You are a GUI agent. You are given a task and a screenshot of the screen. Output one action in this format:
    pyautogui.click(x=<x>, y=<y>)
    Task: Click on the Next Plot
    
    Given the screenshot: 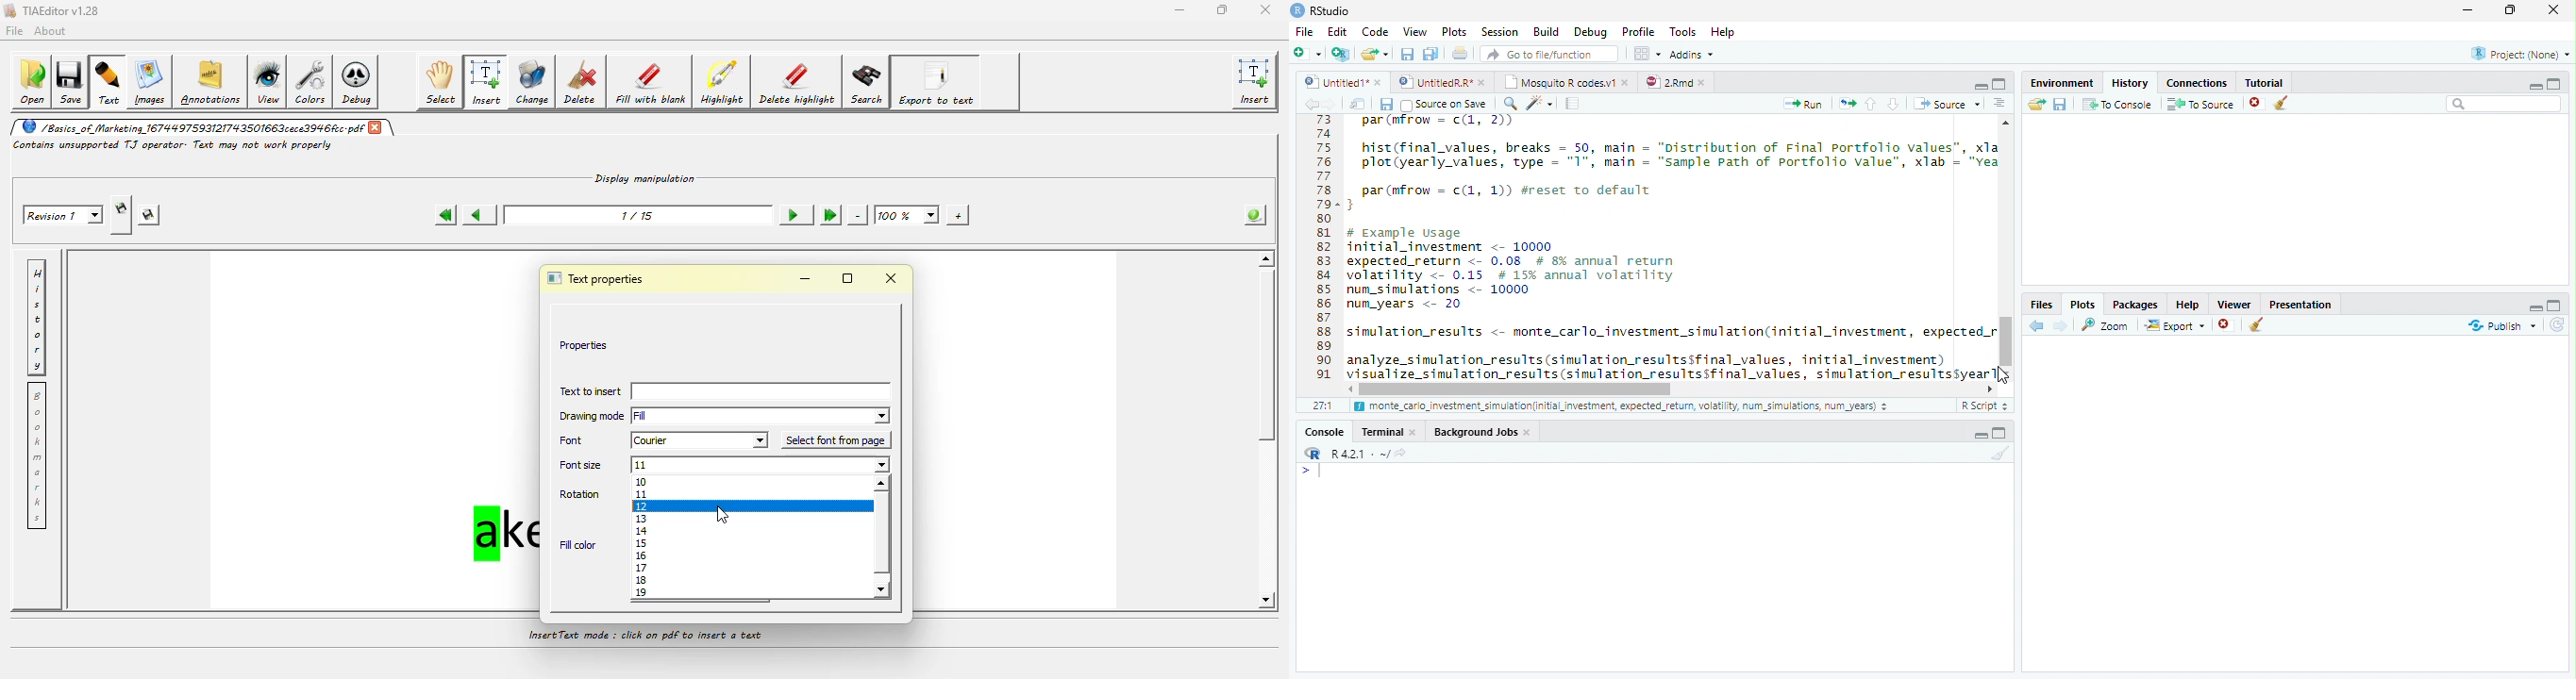 What is the action you would take?
    pyautogui.click(x=2061, y=325)
    